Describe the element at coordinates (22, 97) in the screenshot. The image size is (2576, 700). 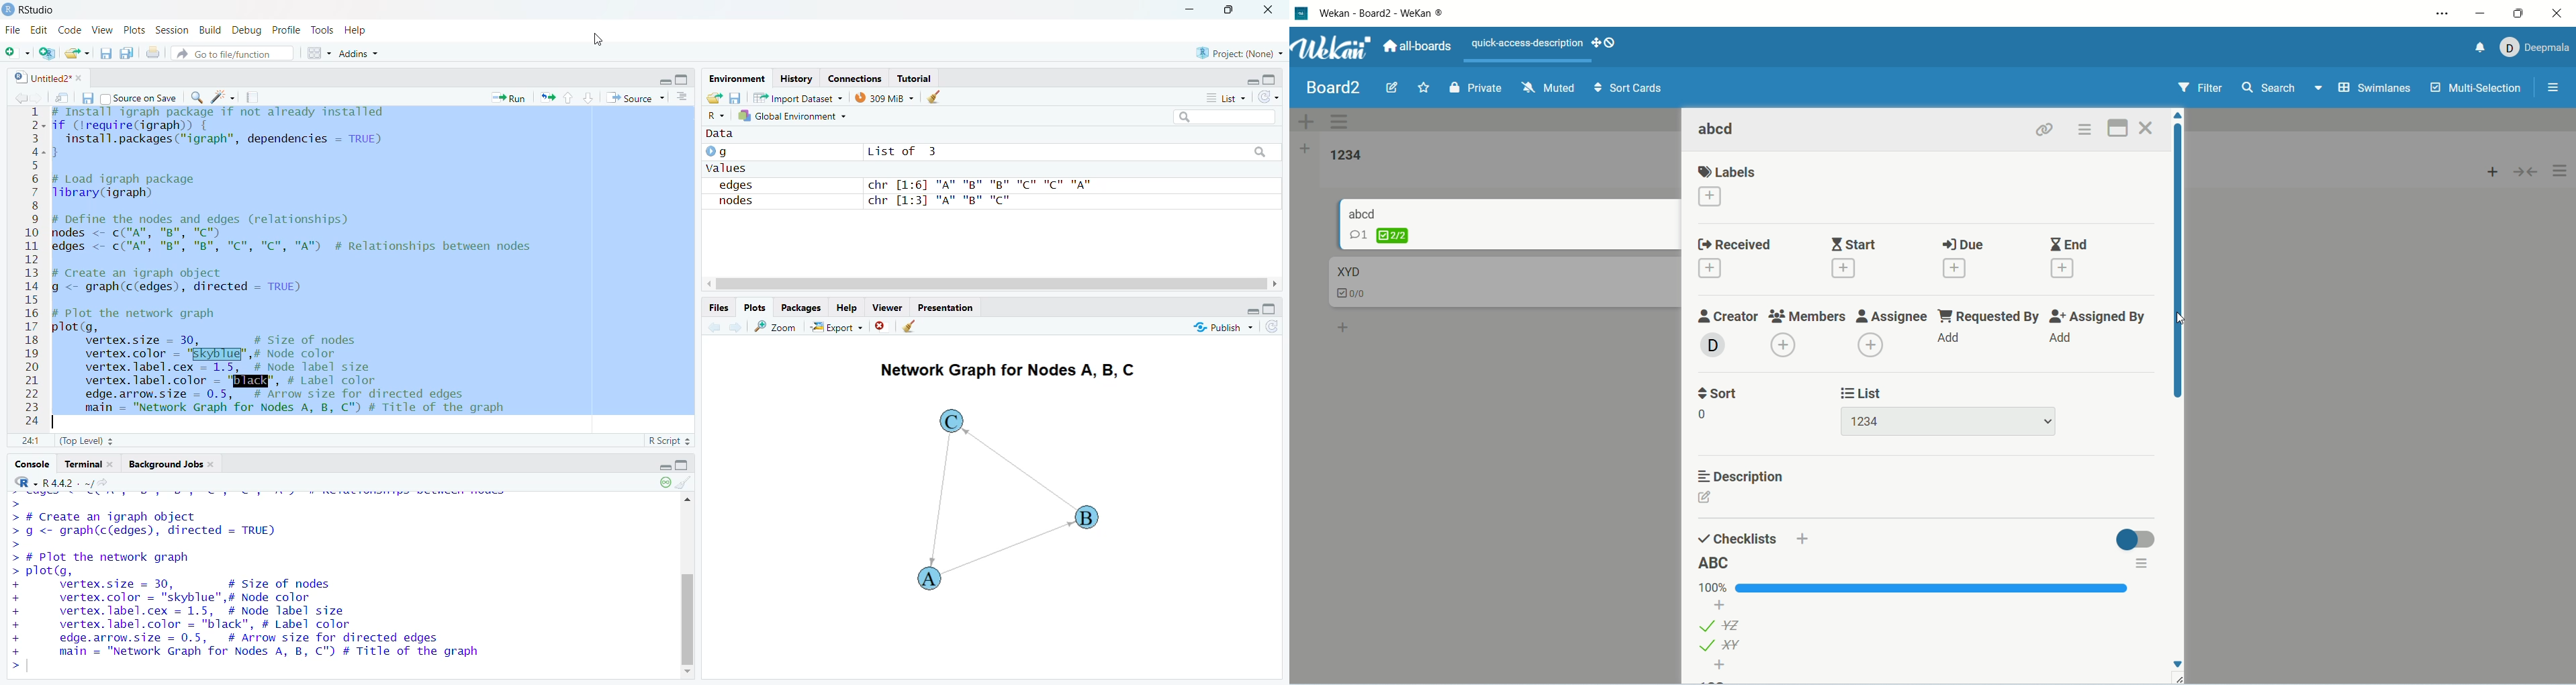
I see `back` at that location.